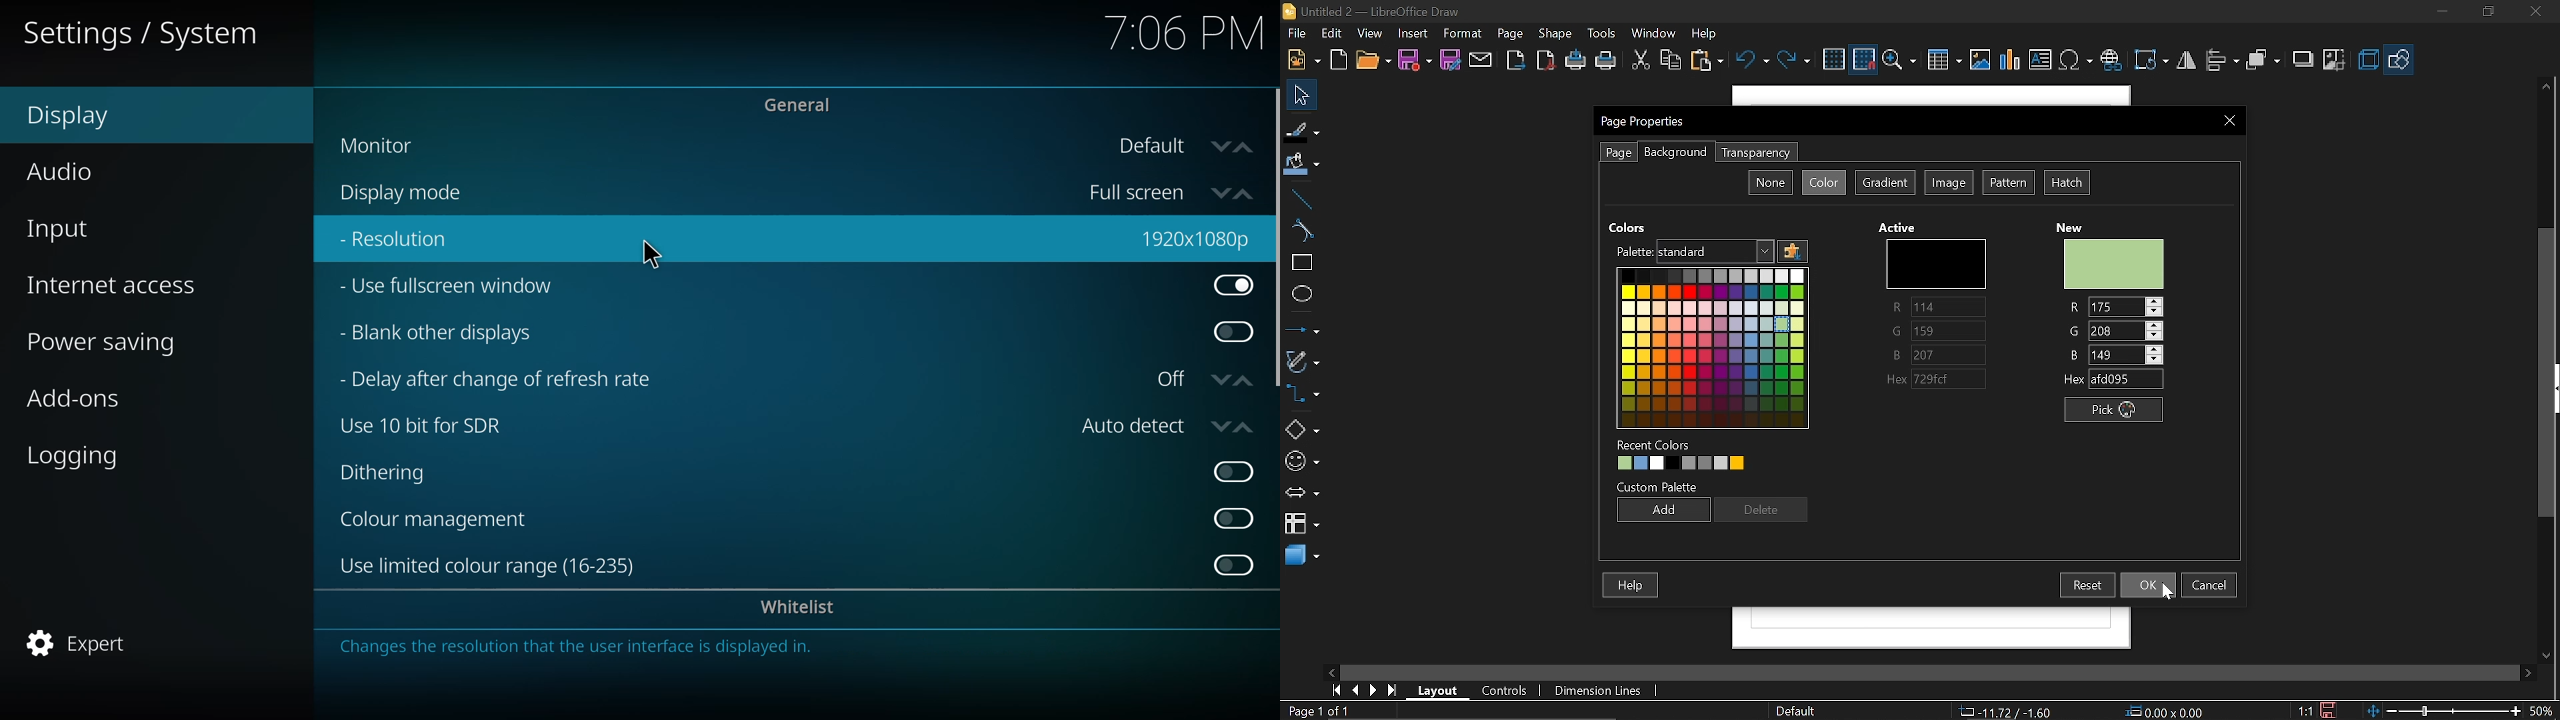 Image resolution: width=2576 pixels, height=728 pixels. What do you see at coordinates (1632, 251) in the screenshot?
I see `Palette` at bounding box center [1632, 251].